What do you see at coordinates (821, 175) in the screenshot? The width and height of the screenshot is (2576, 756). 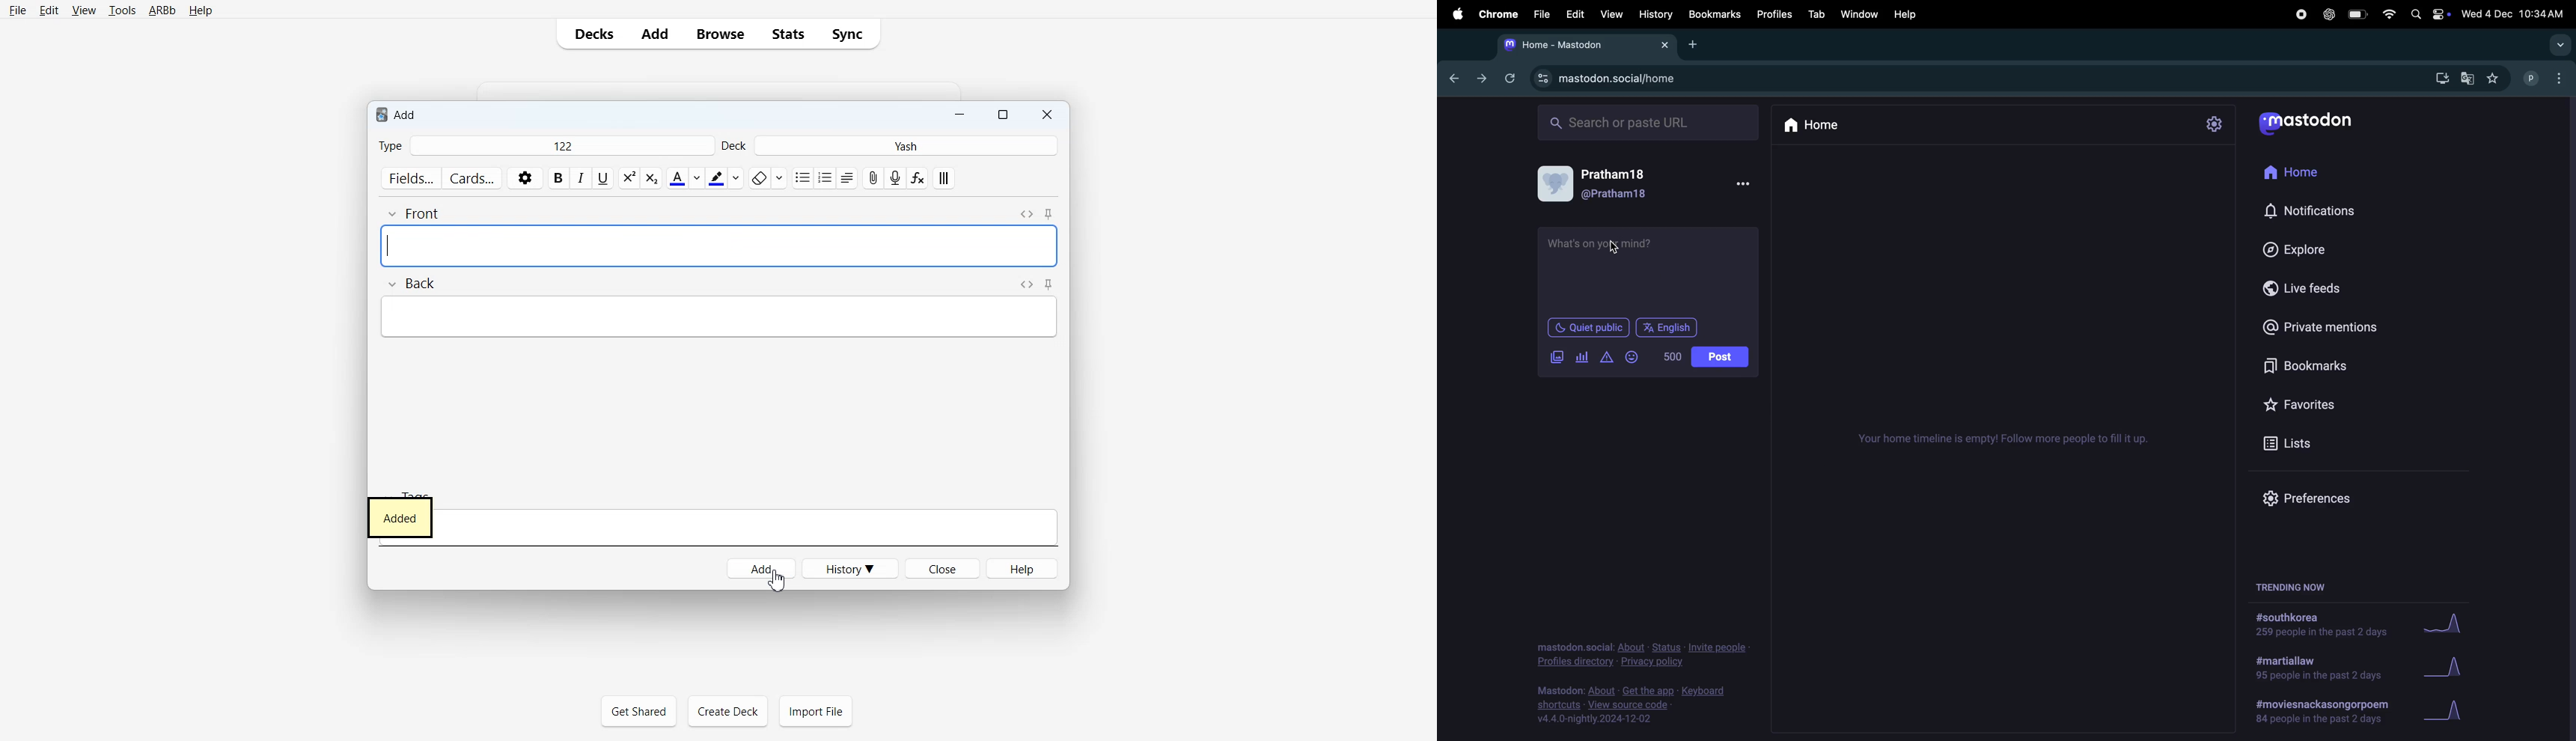 I see `bullet points` at bounding box center [821, 175].